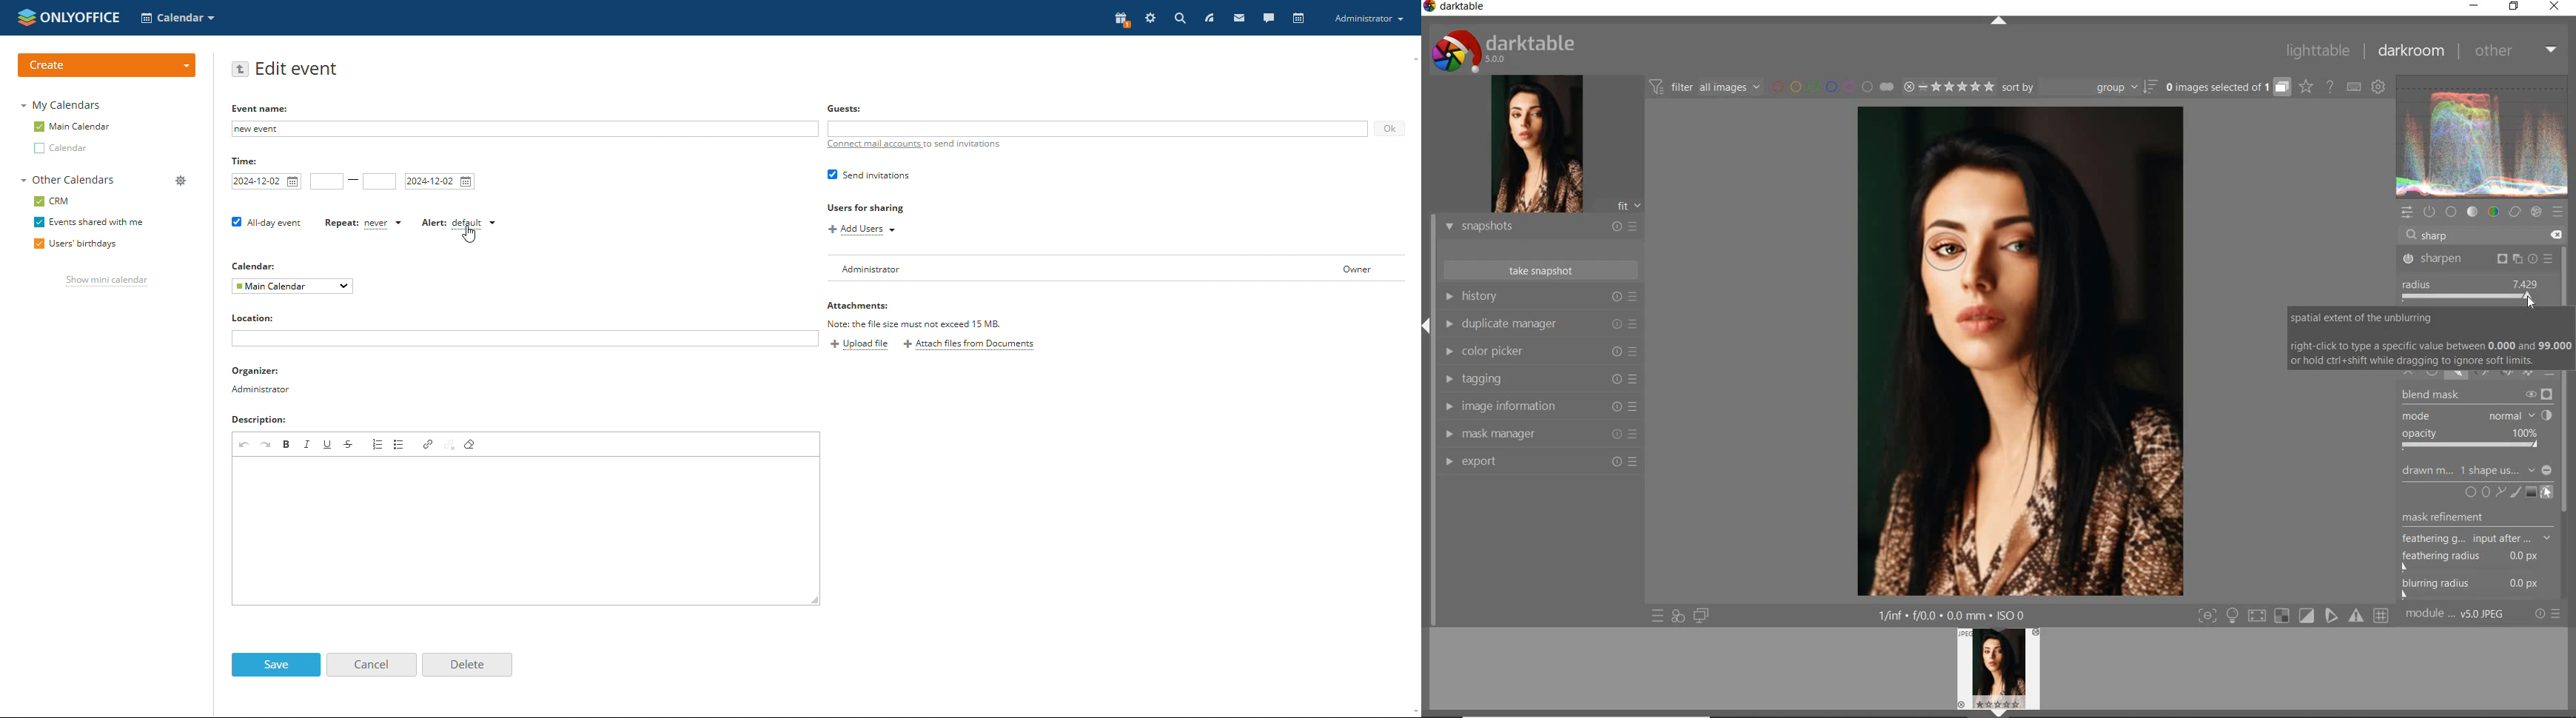 This screenshot has height=728, width=2576. I want to click on quick access to presets, so click(1659, 616).